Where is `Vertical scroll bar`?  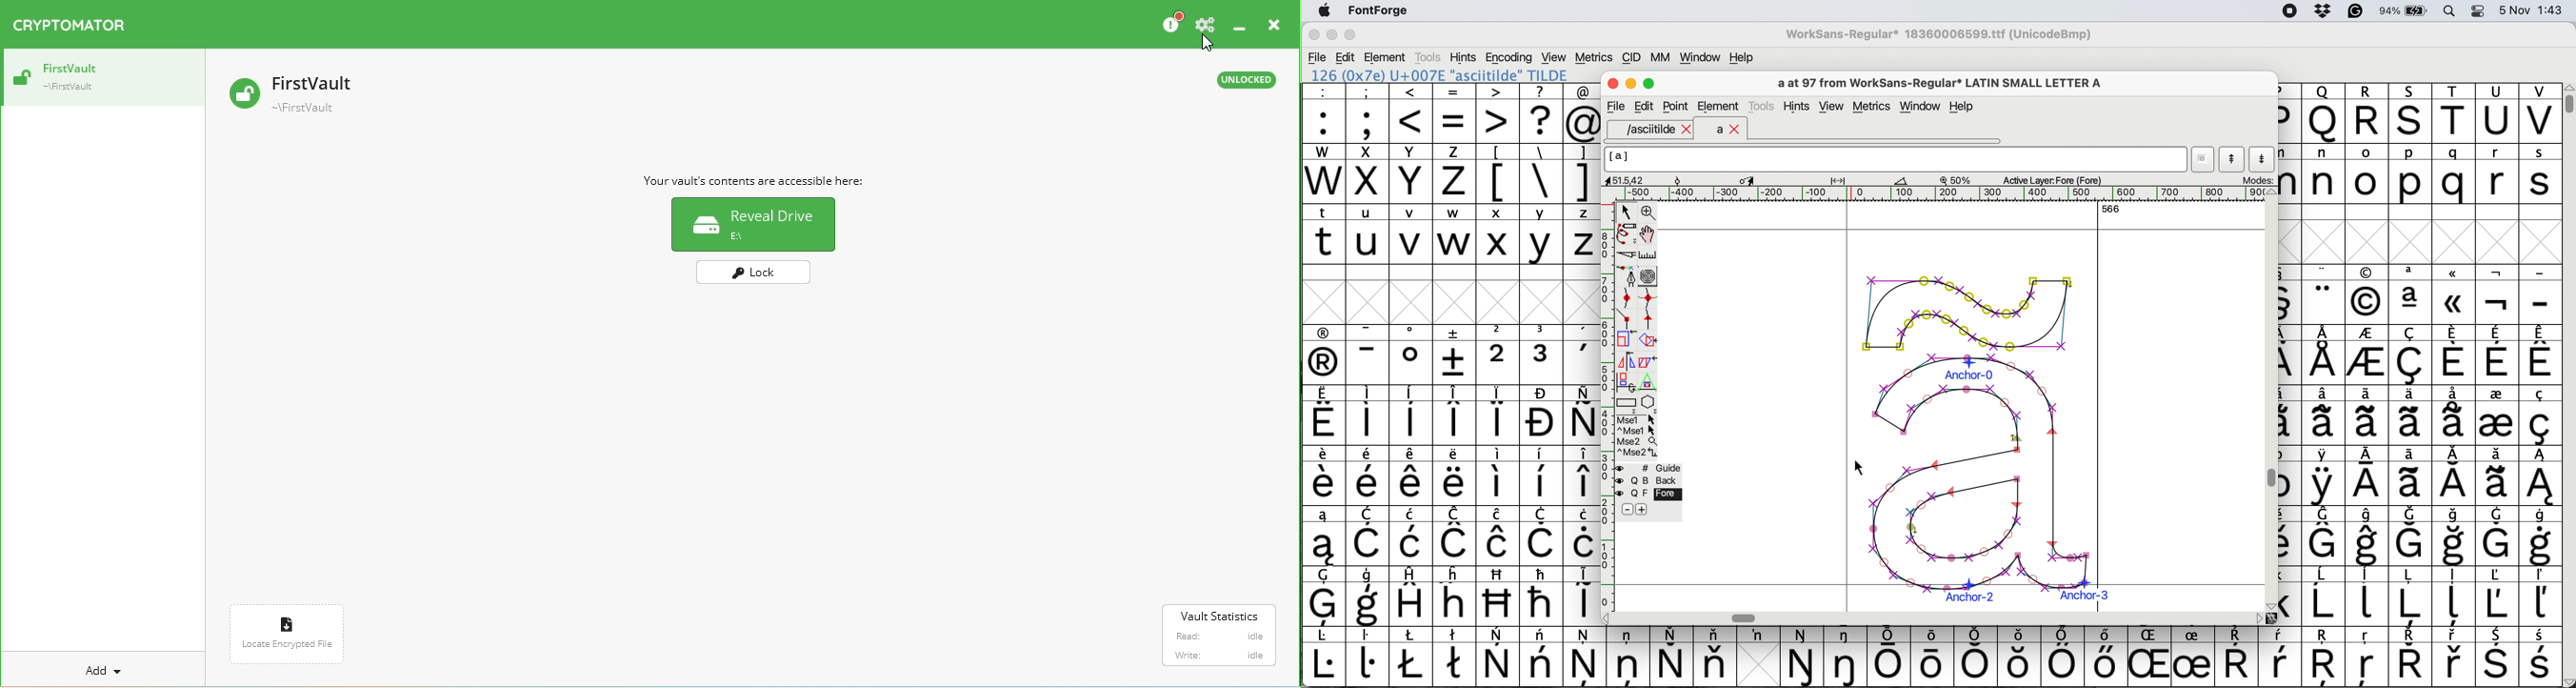
Vertical scroll bar is located at coordinates (2268, 479).